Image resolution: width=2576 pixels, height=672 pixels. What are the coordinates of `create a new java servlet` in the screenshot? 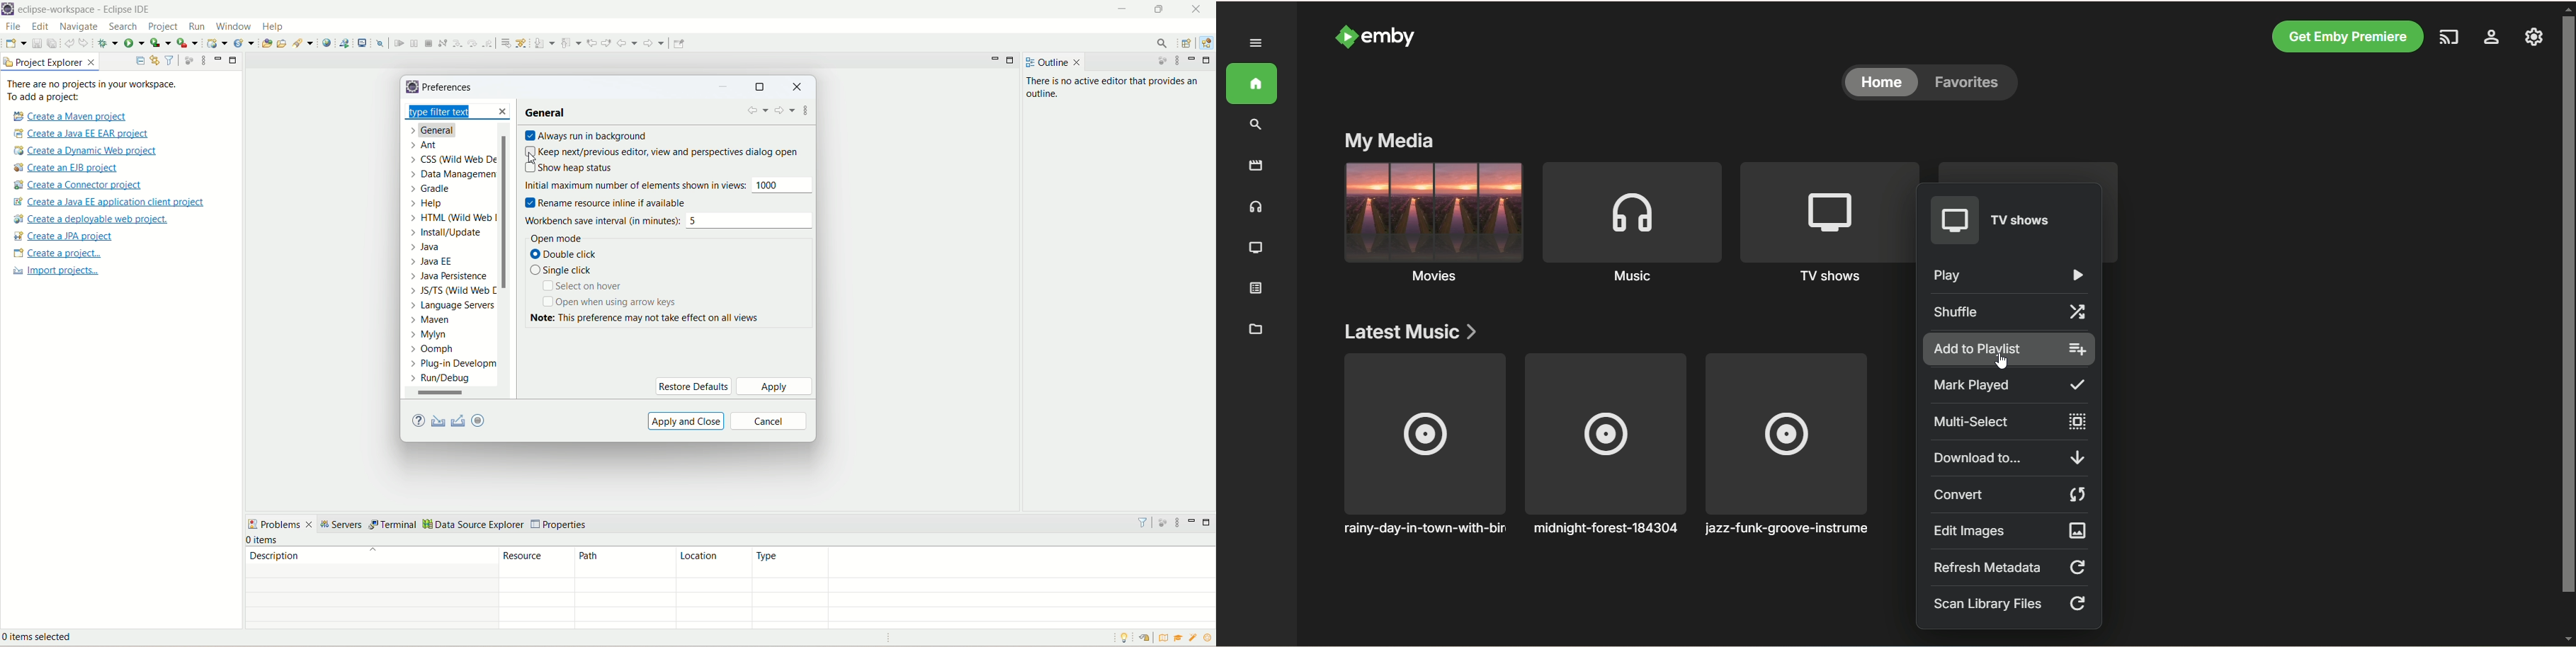 It's located at (245, 44).